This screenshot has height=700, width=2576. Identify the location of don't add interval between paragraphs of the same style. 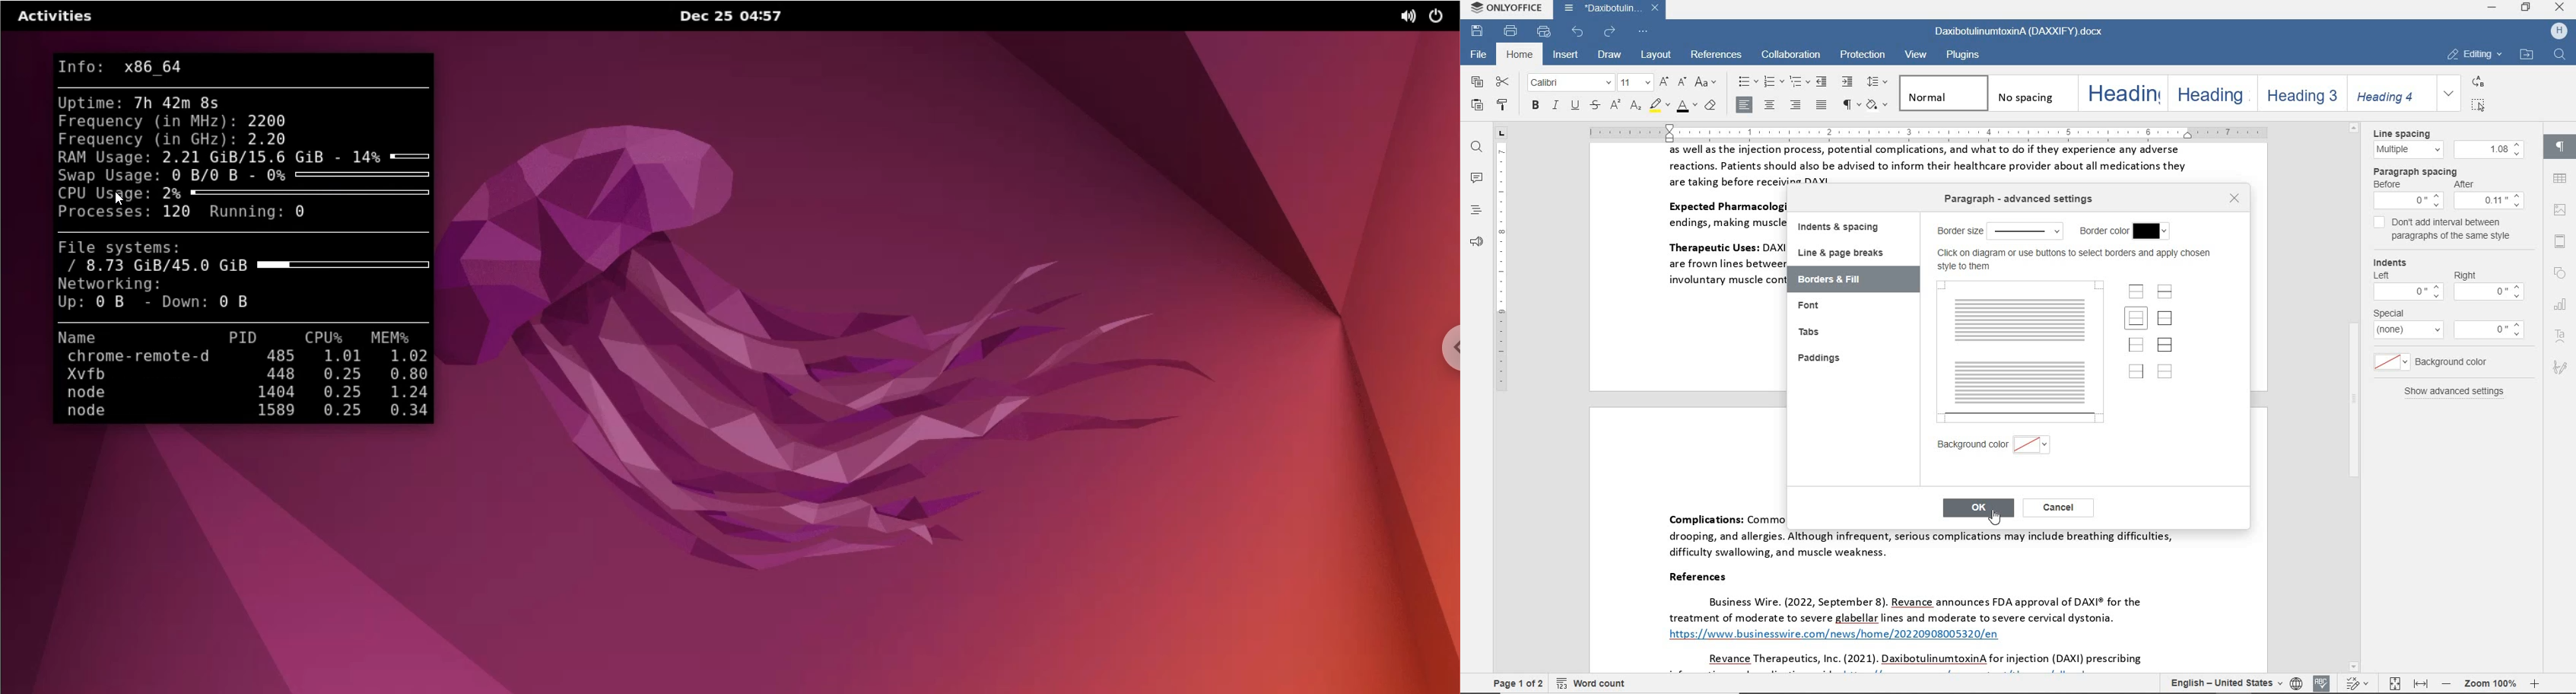
(2444, 231).